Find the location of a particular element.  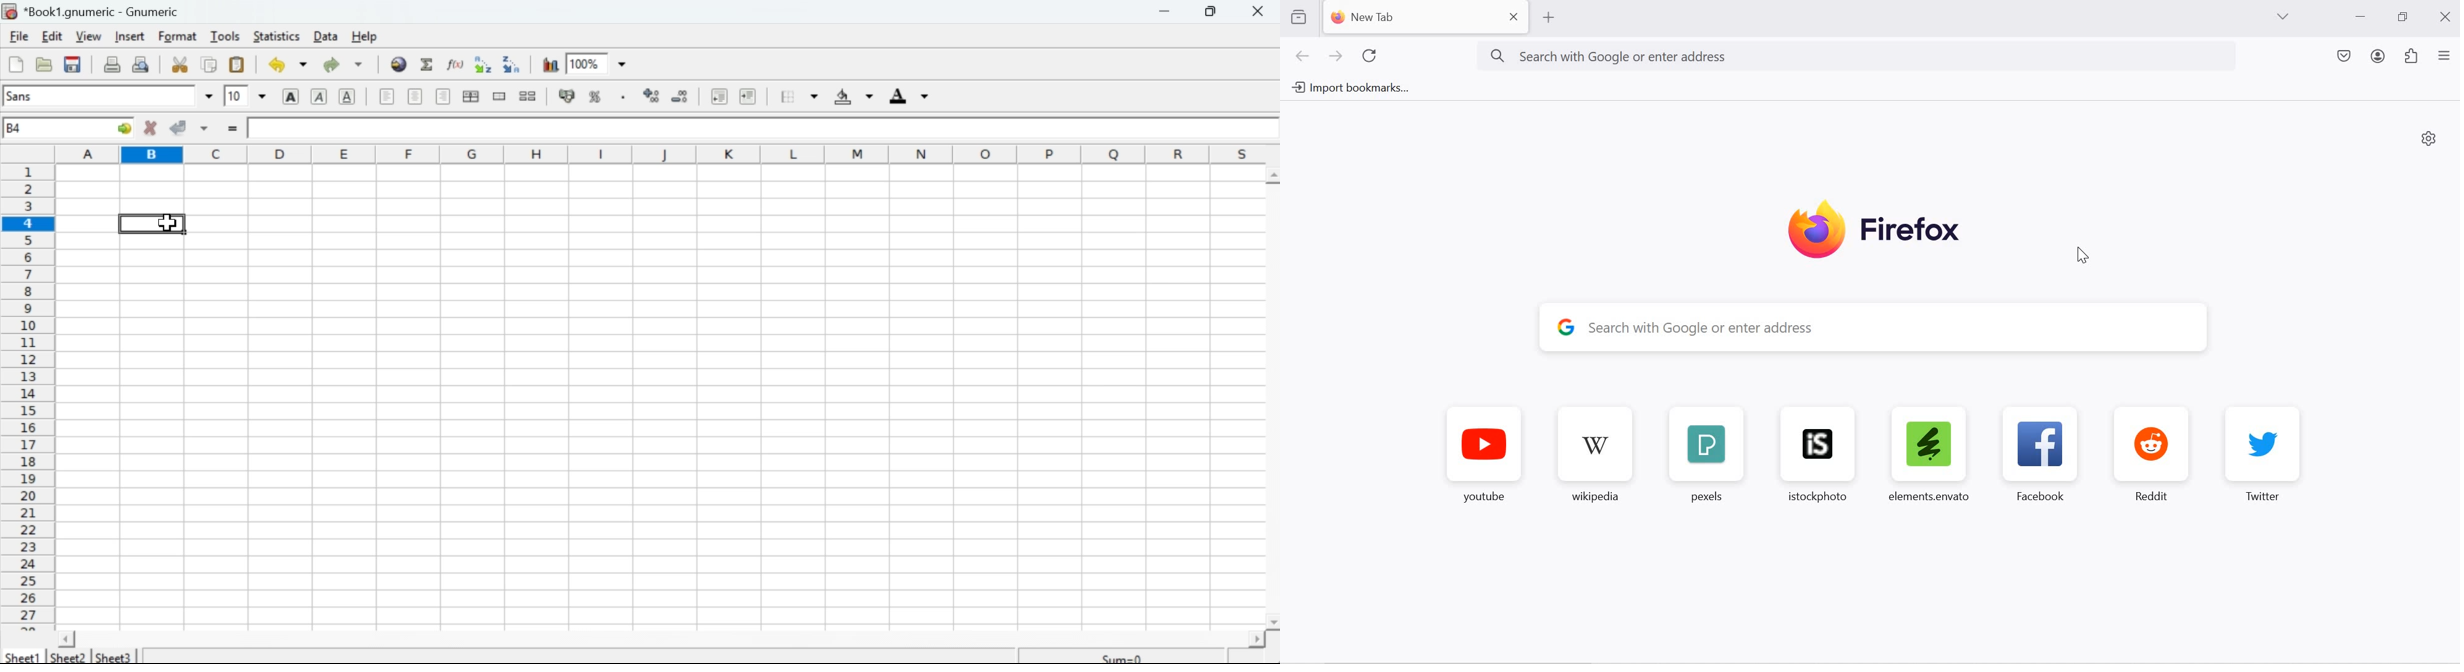

Preview file is located at coordinates (142, 63).